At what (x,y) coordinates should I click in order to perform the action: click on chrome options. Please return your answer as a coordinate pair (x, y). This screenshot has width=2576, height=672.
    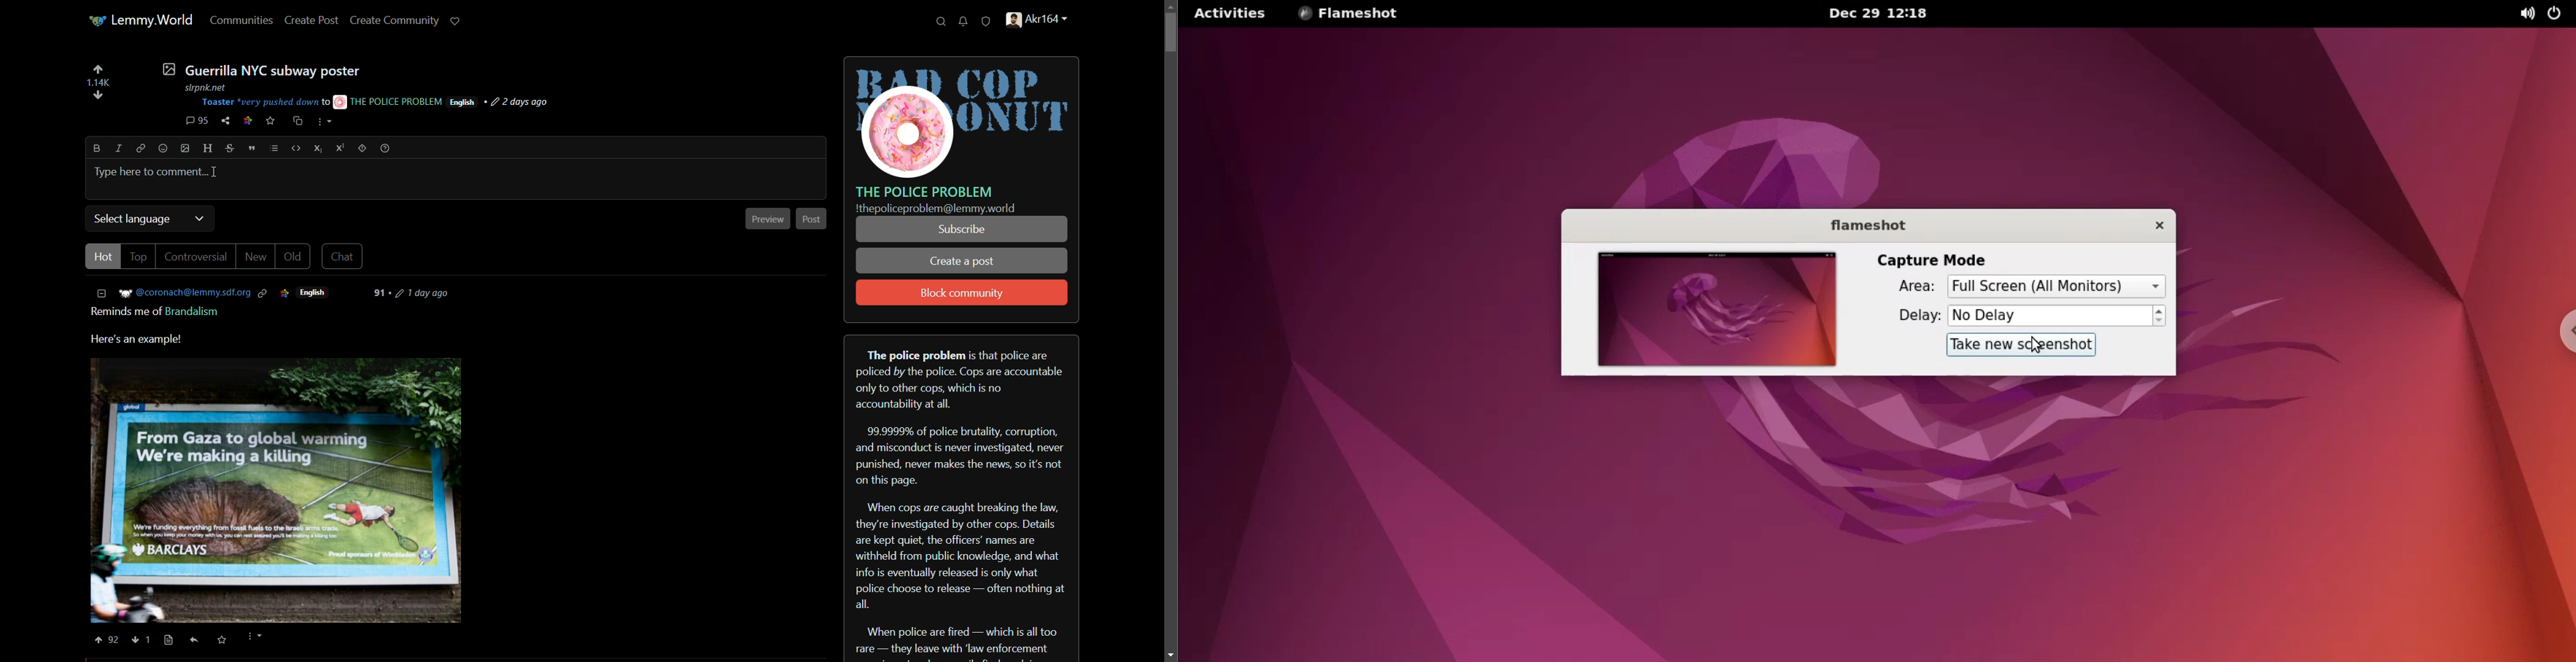
    Looking at the image, I should click on (2567, 330).